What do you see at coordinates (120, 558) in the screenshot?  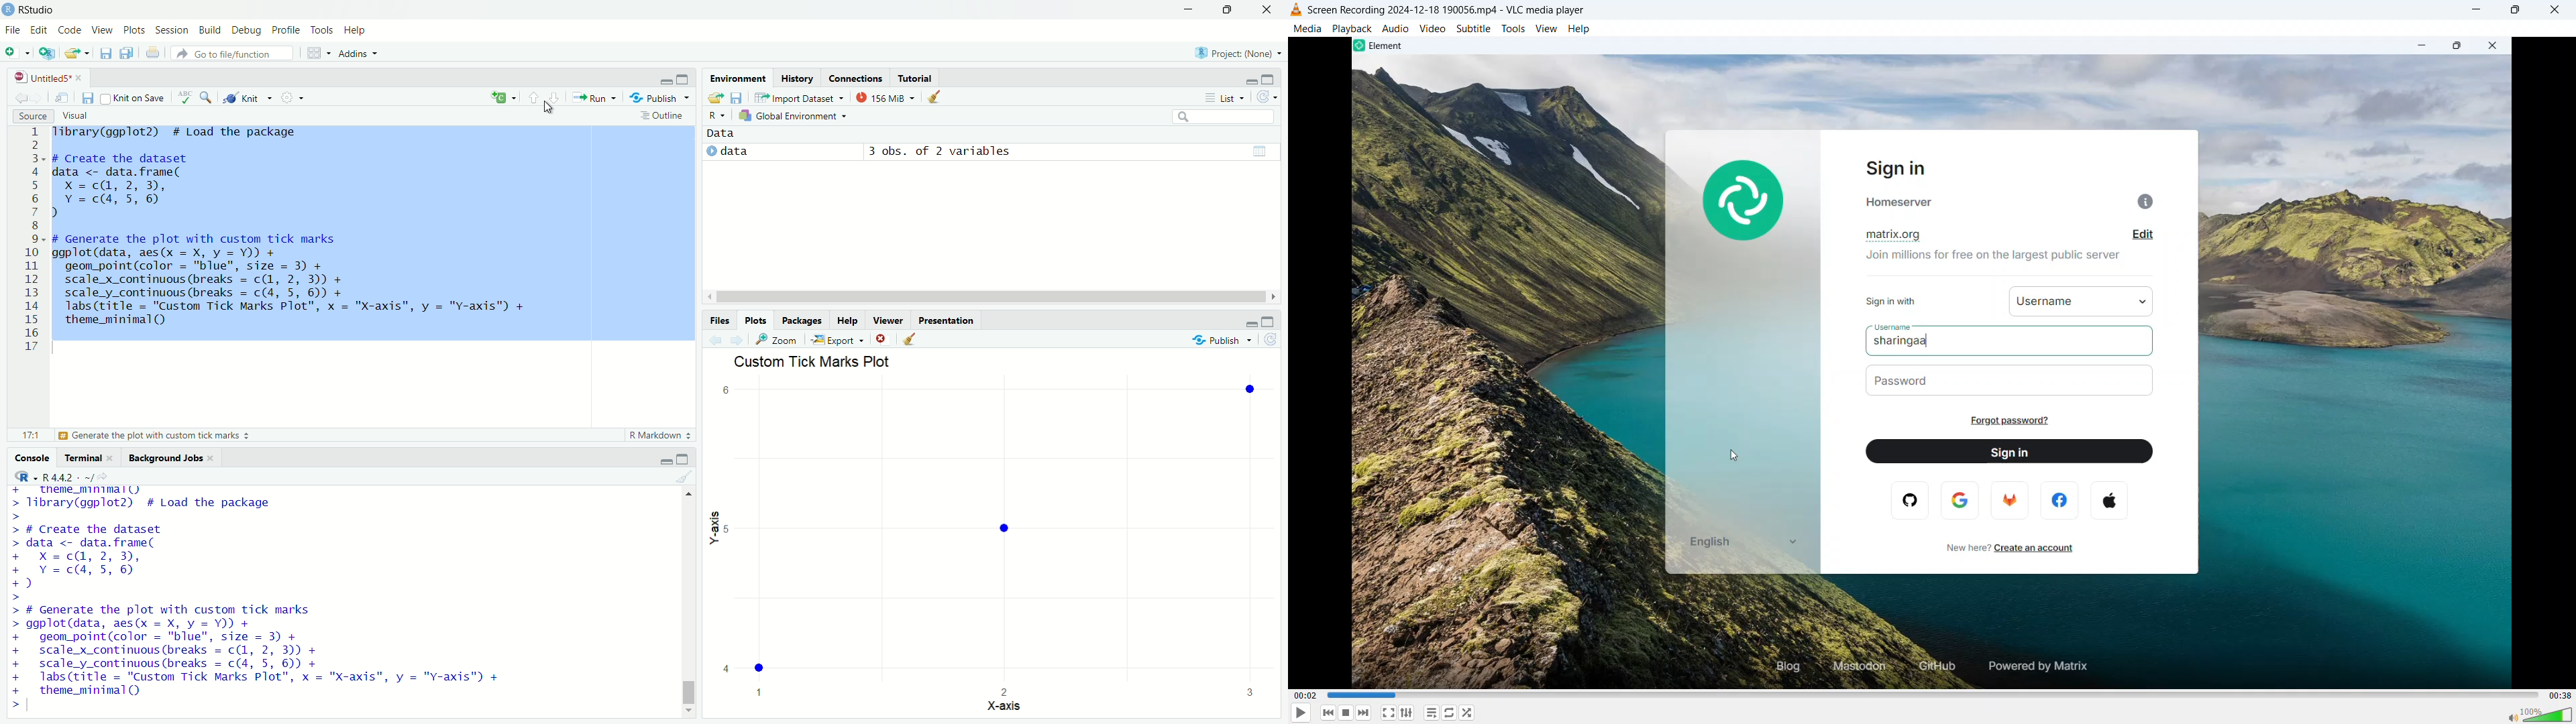 I see `code to create the dataset` at bounding box center [120, 558].